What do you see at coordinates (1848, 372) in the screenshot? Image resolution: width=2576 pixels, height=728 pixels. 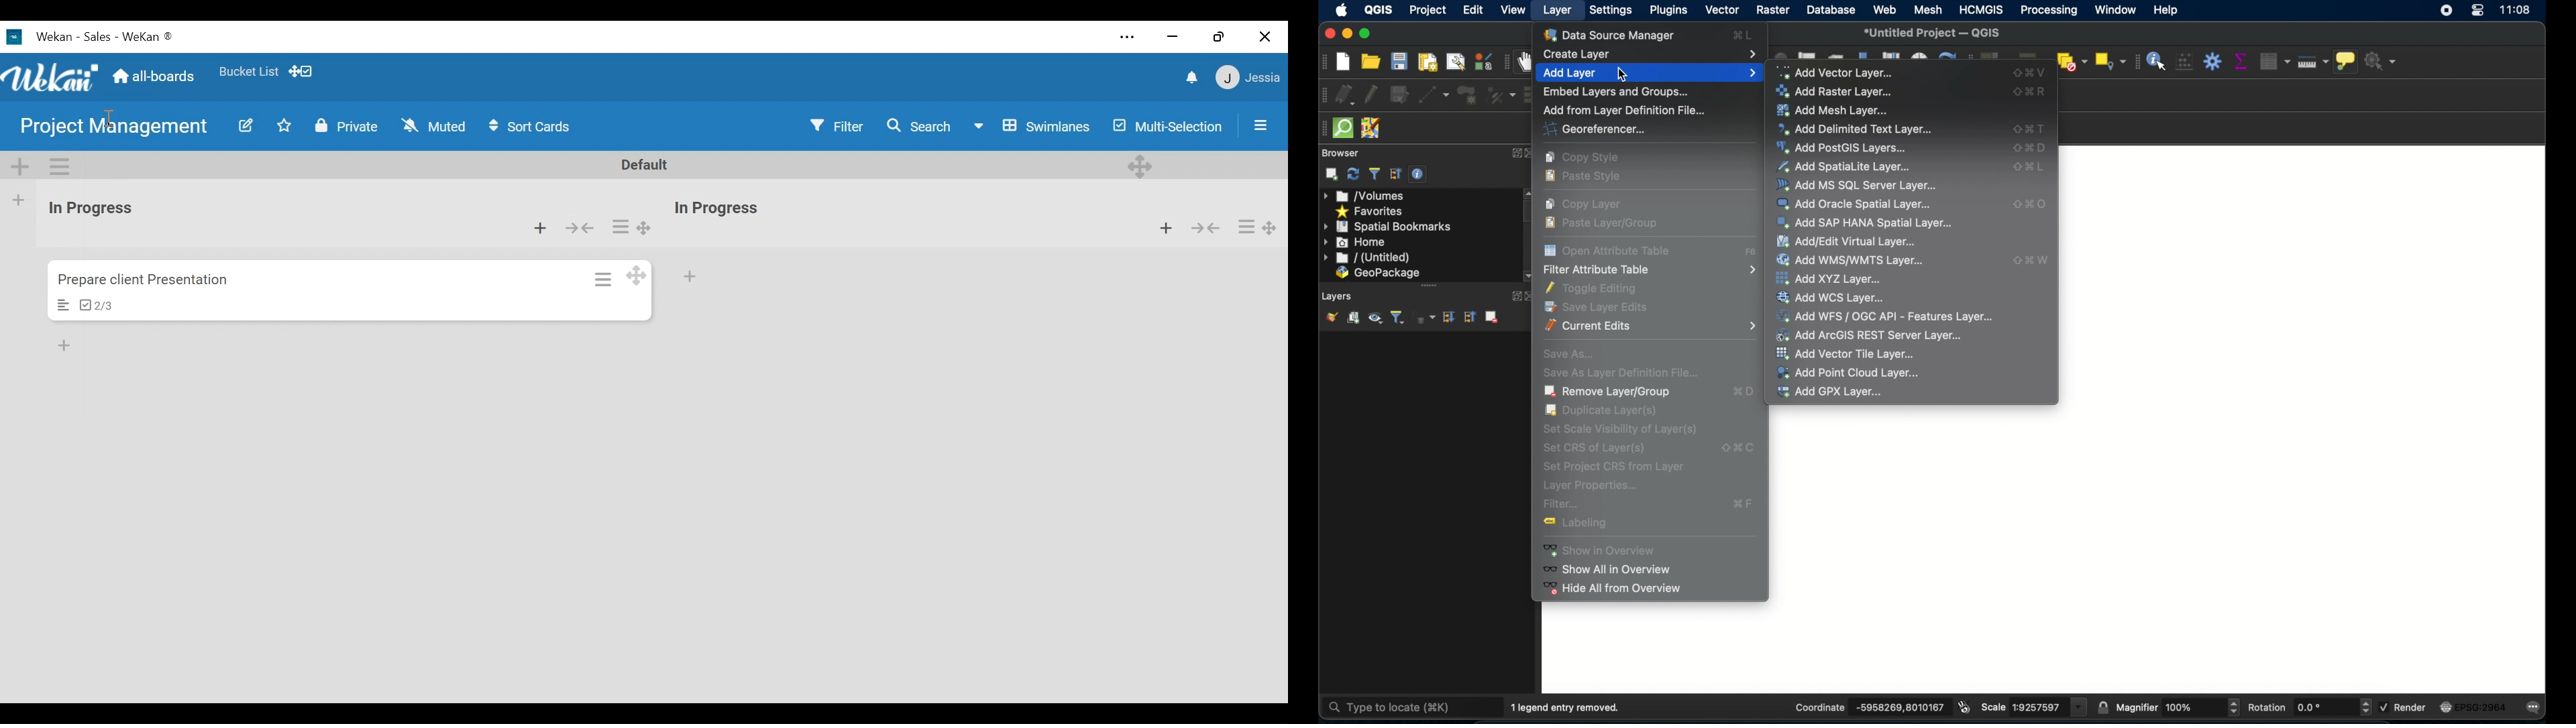 I see `add point cloud layer` at bounding box center [1848, 372].